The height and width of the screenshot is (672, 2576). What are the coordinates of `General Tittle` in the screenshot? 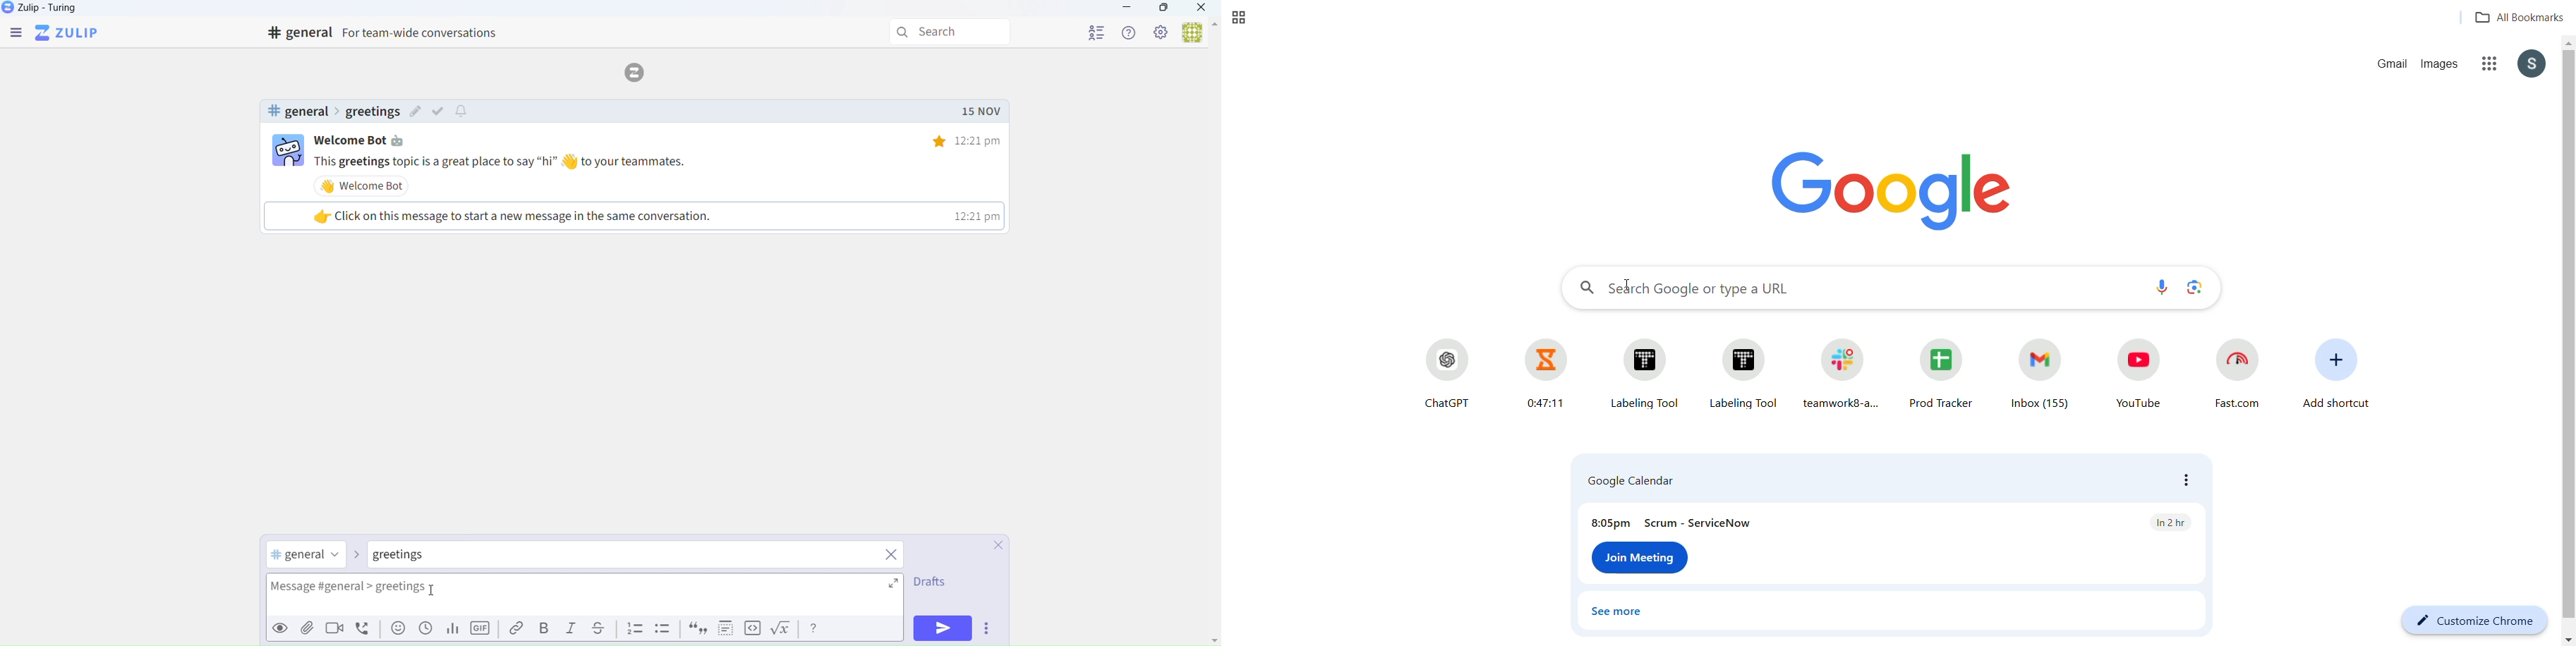 It's located at (387, 33).